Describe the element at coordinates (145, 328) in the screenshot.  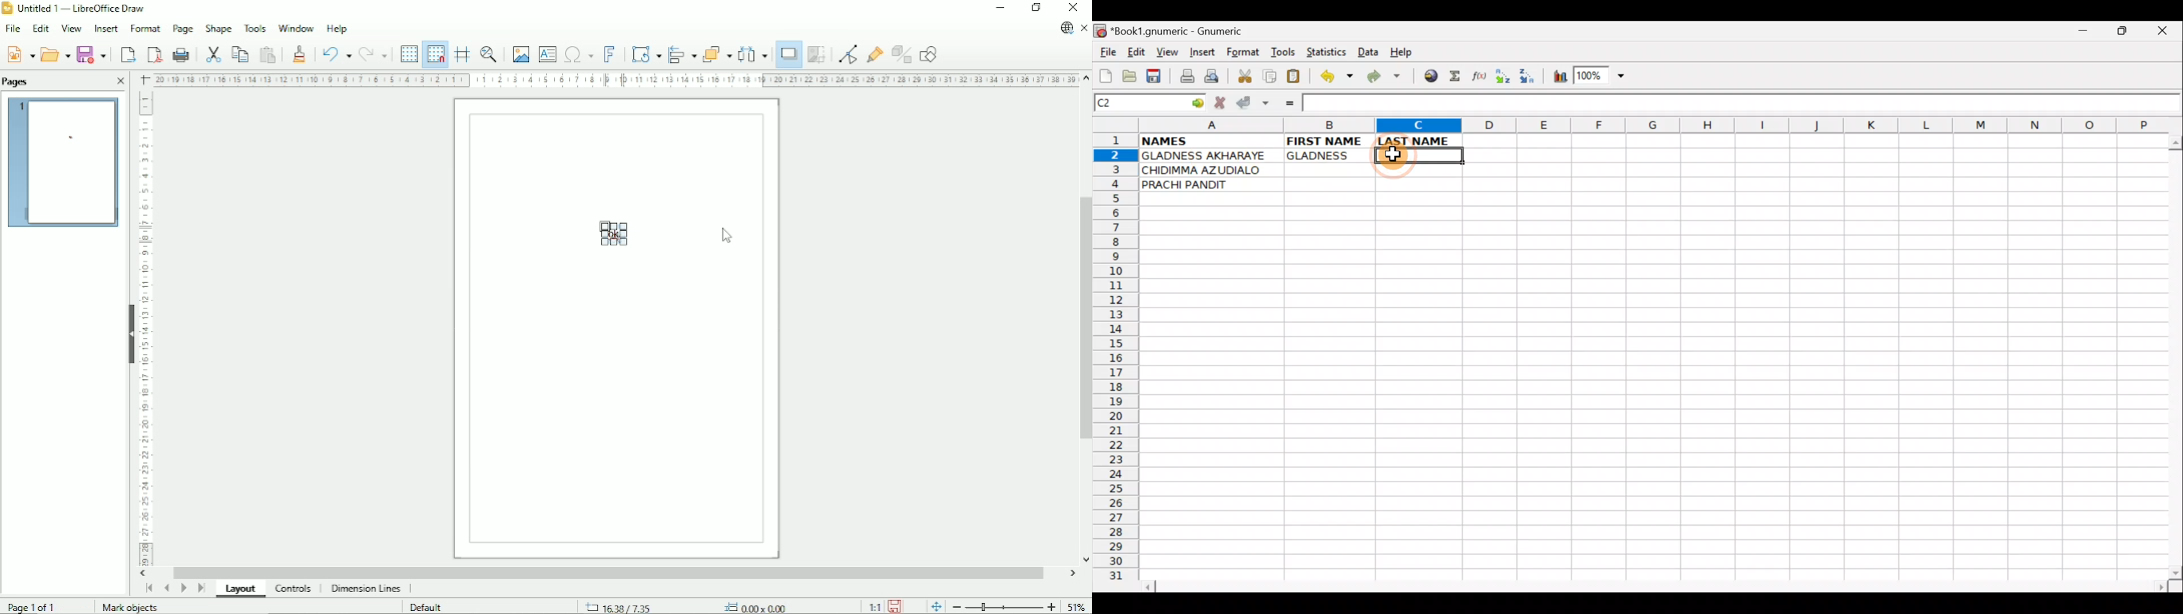
I see `Vertical scale` at that location.